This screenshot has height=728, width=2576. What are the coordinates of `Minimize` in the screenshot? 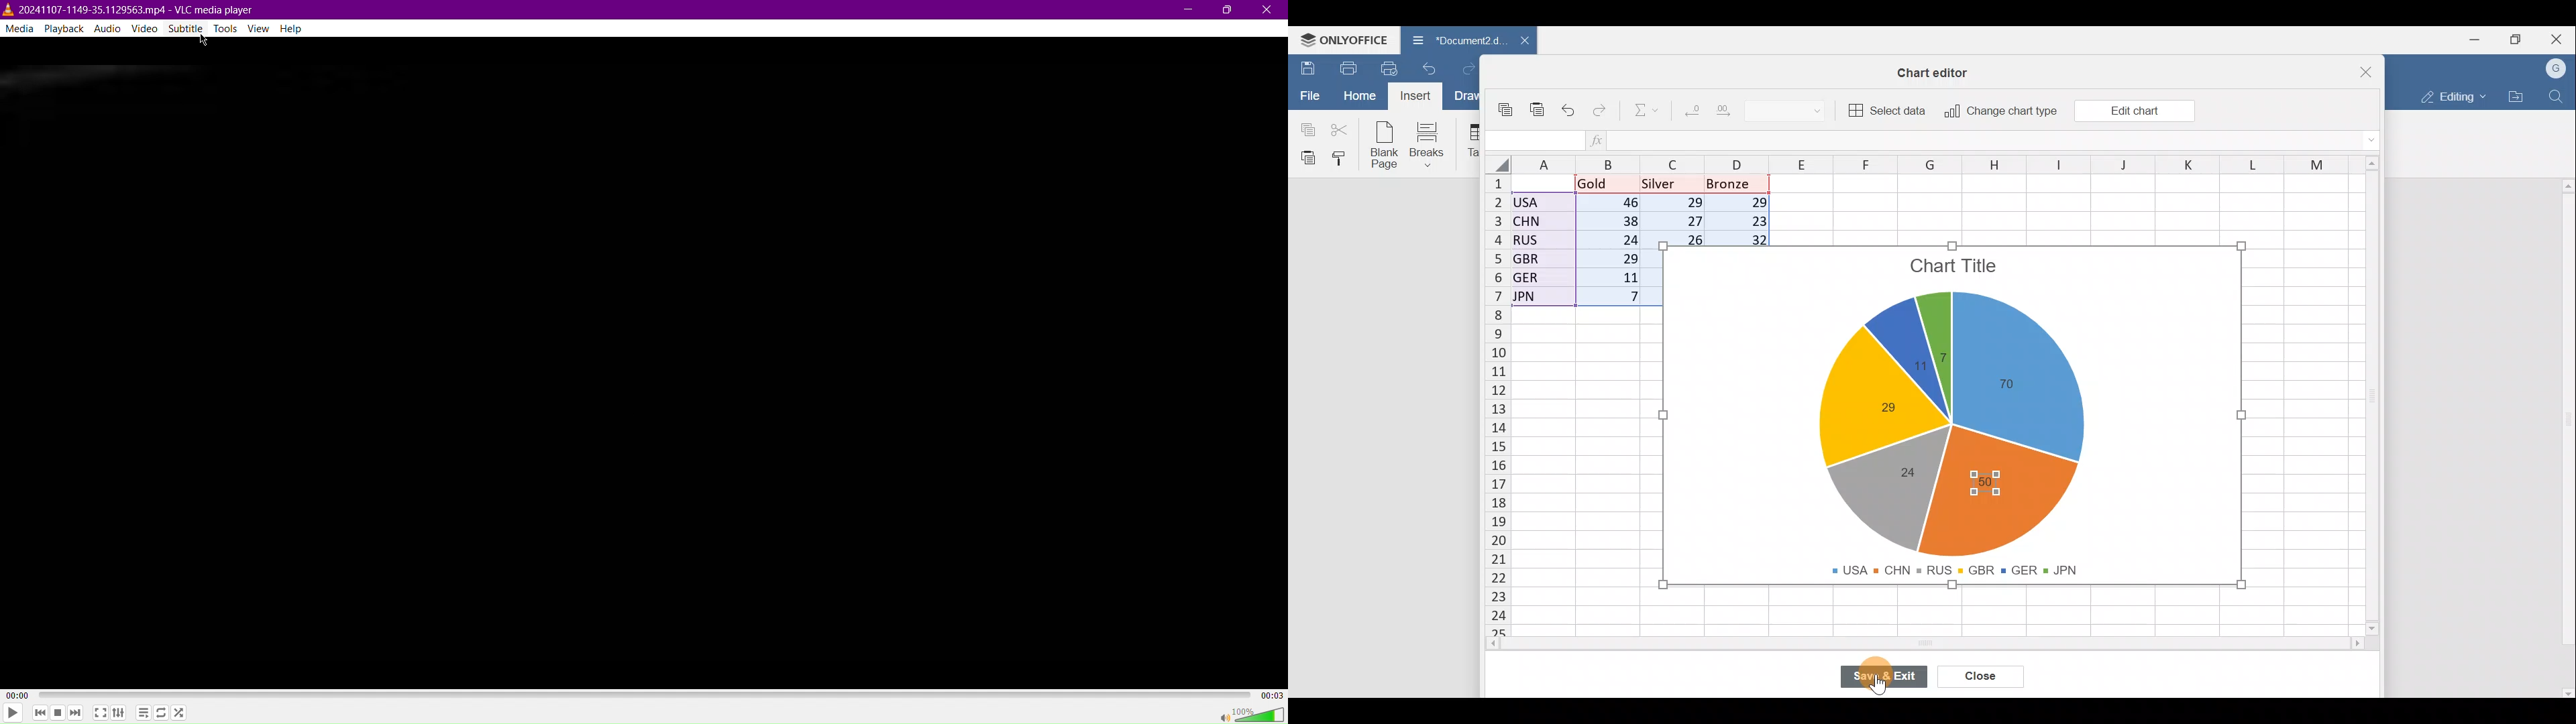 It's located at (2479, 38).